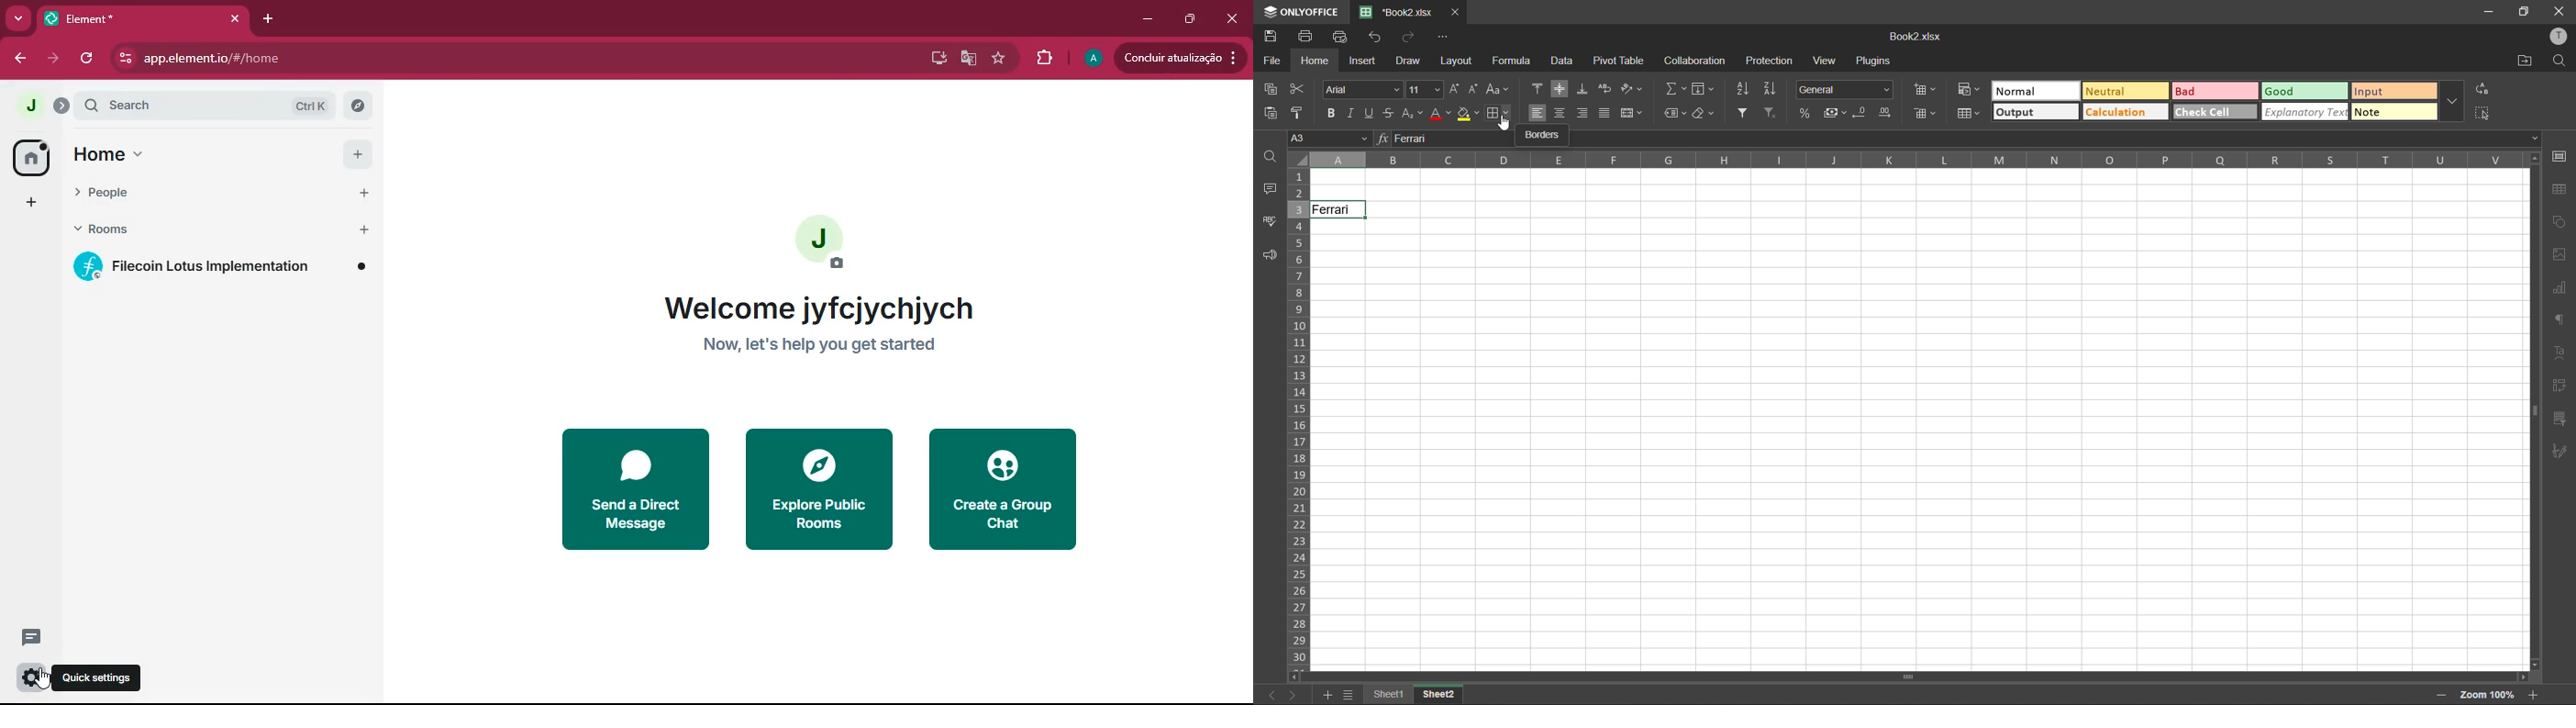  What do you see at coordinates (1328, 137) in the screenshot?
I see `cell address` at bounding box center [1328, 137].